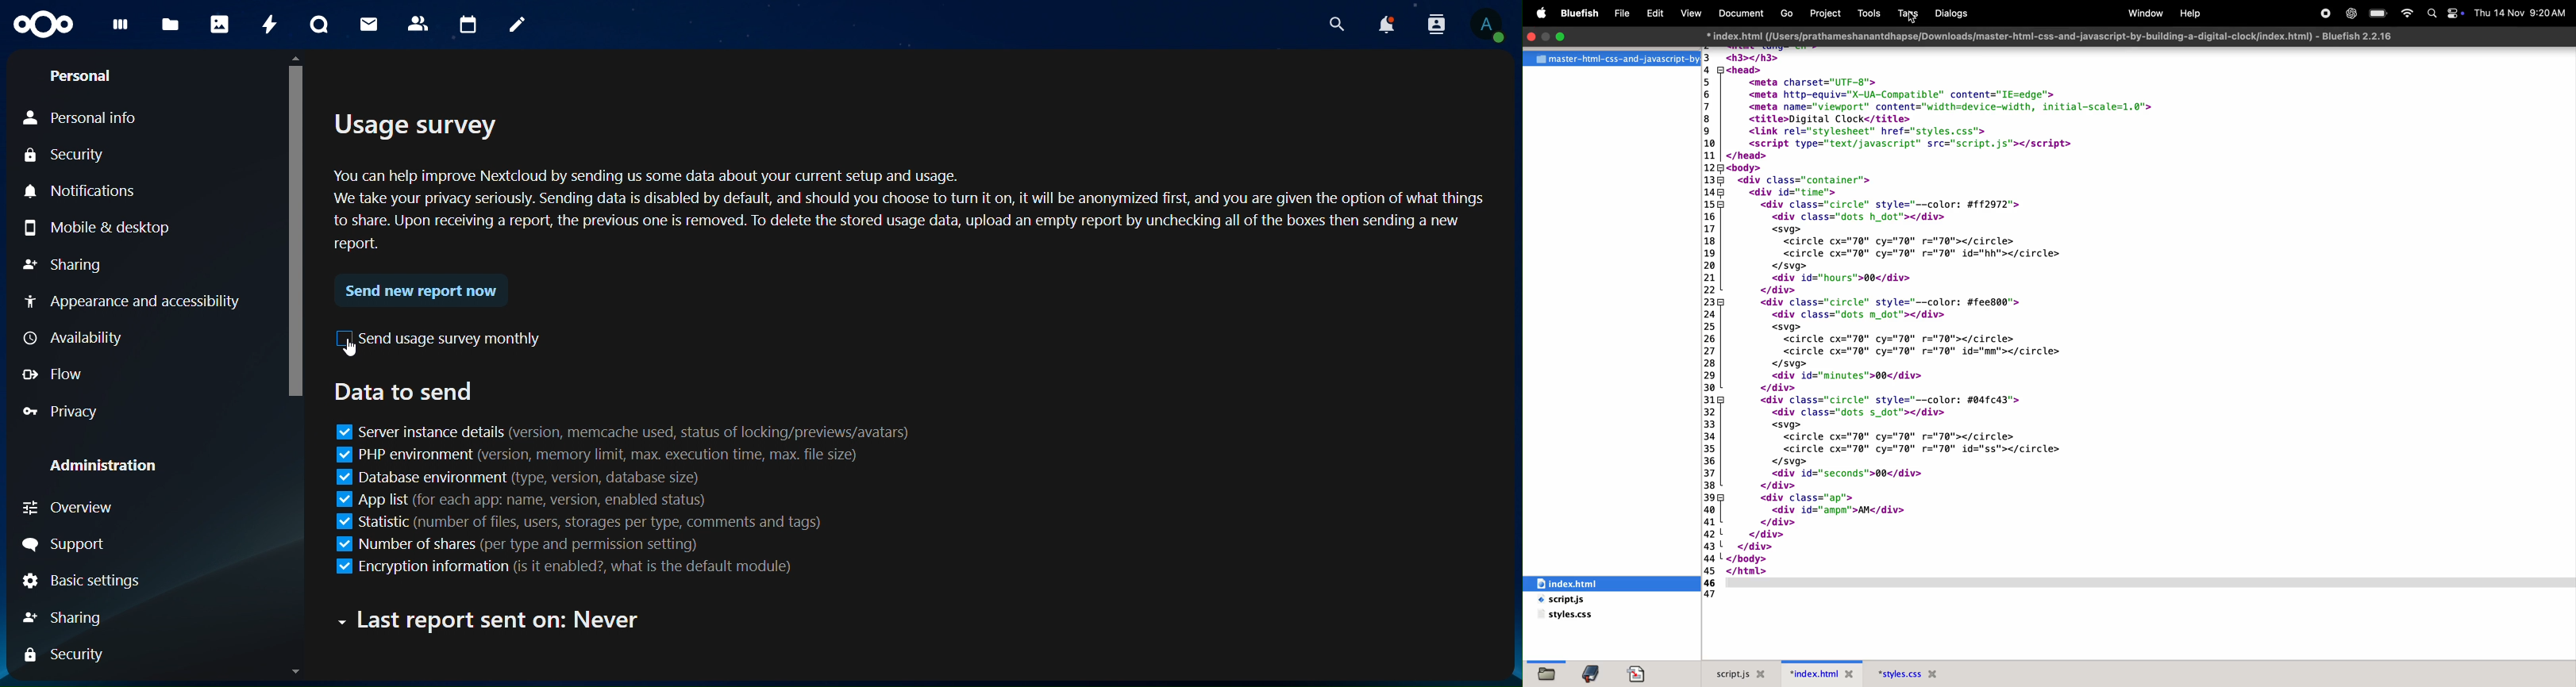 Image resolution: width=2576 pixels, height=700 pixels. Describe the element at coordinates (469, 22) in the screenshot. I see `calendar` at that location.